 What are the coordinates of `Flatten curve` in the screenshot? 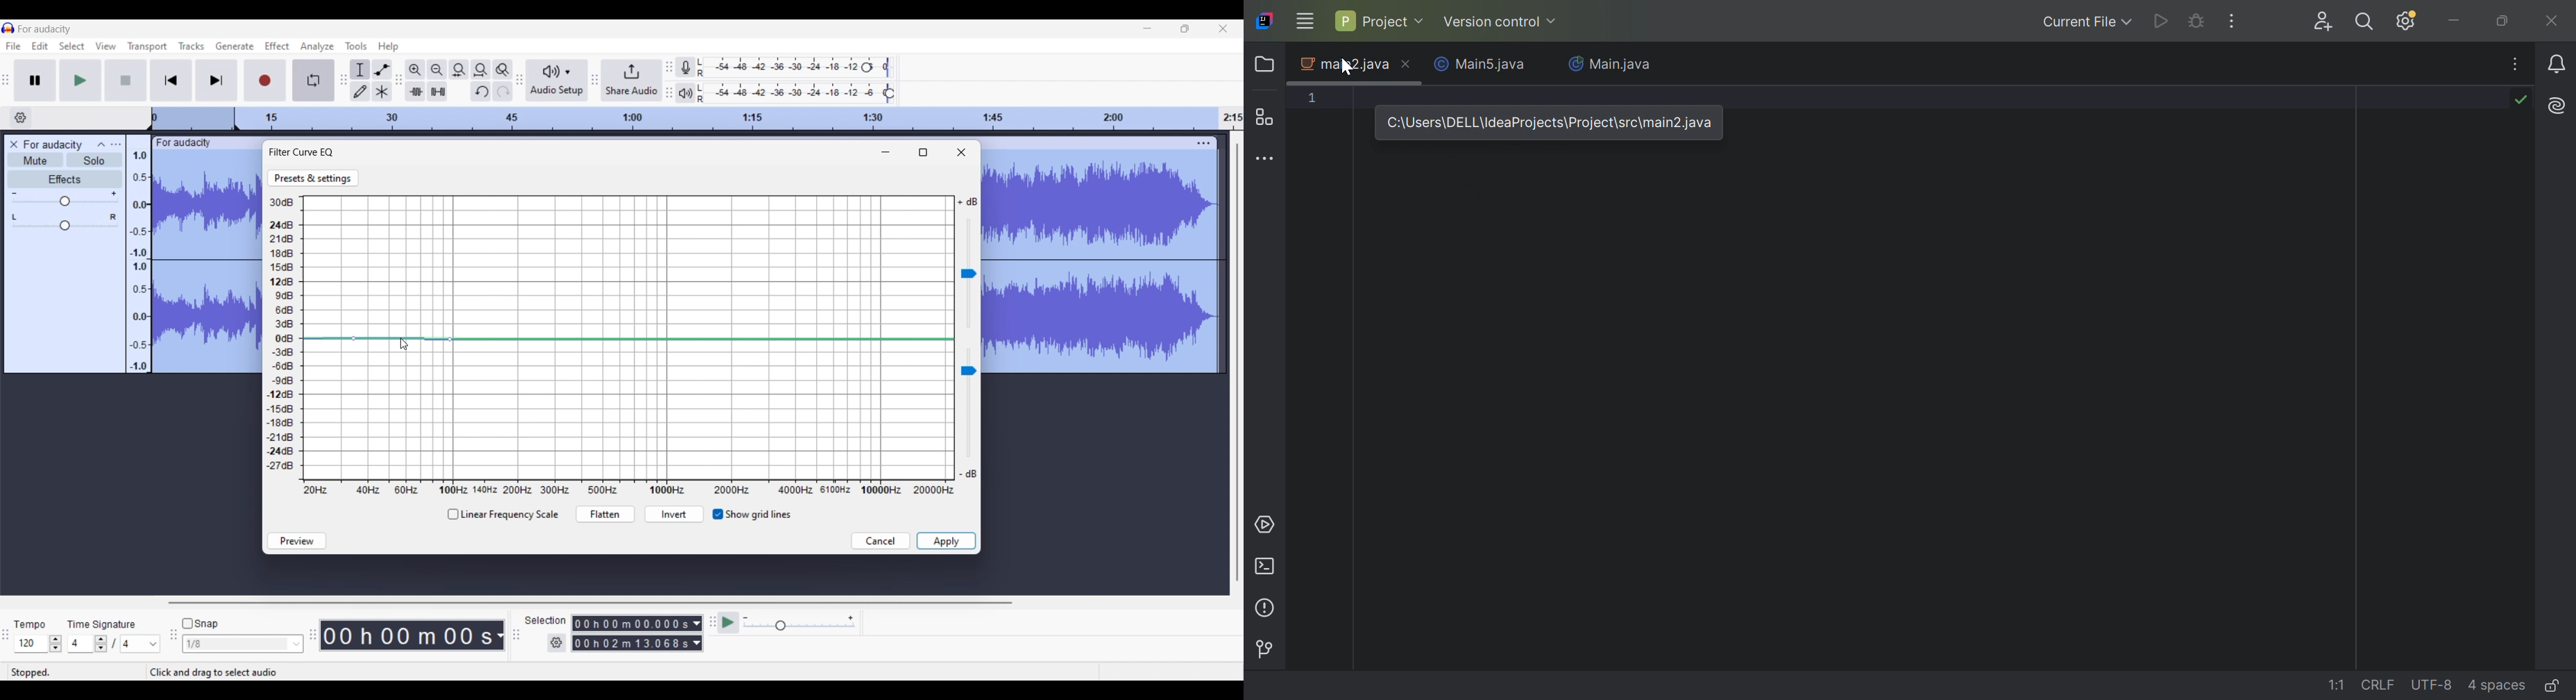 It's located at (604, 515).